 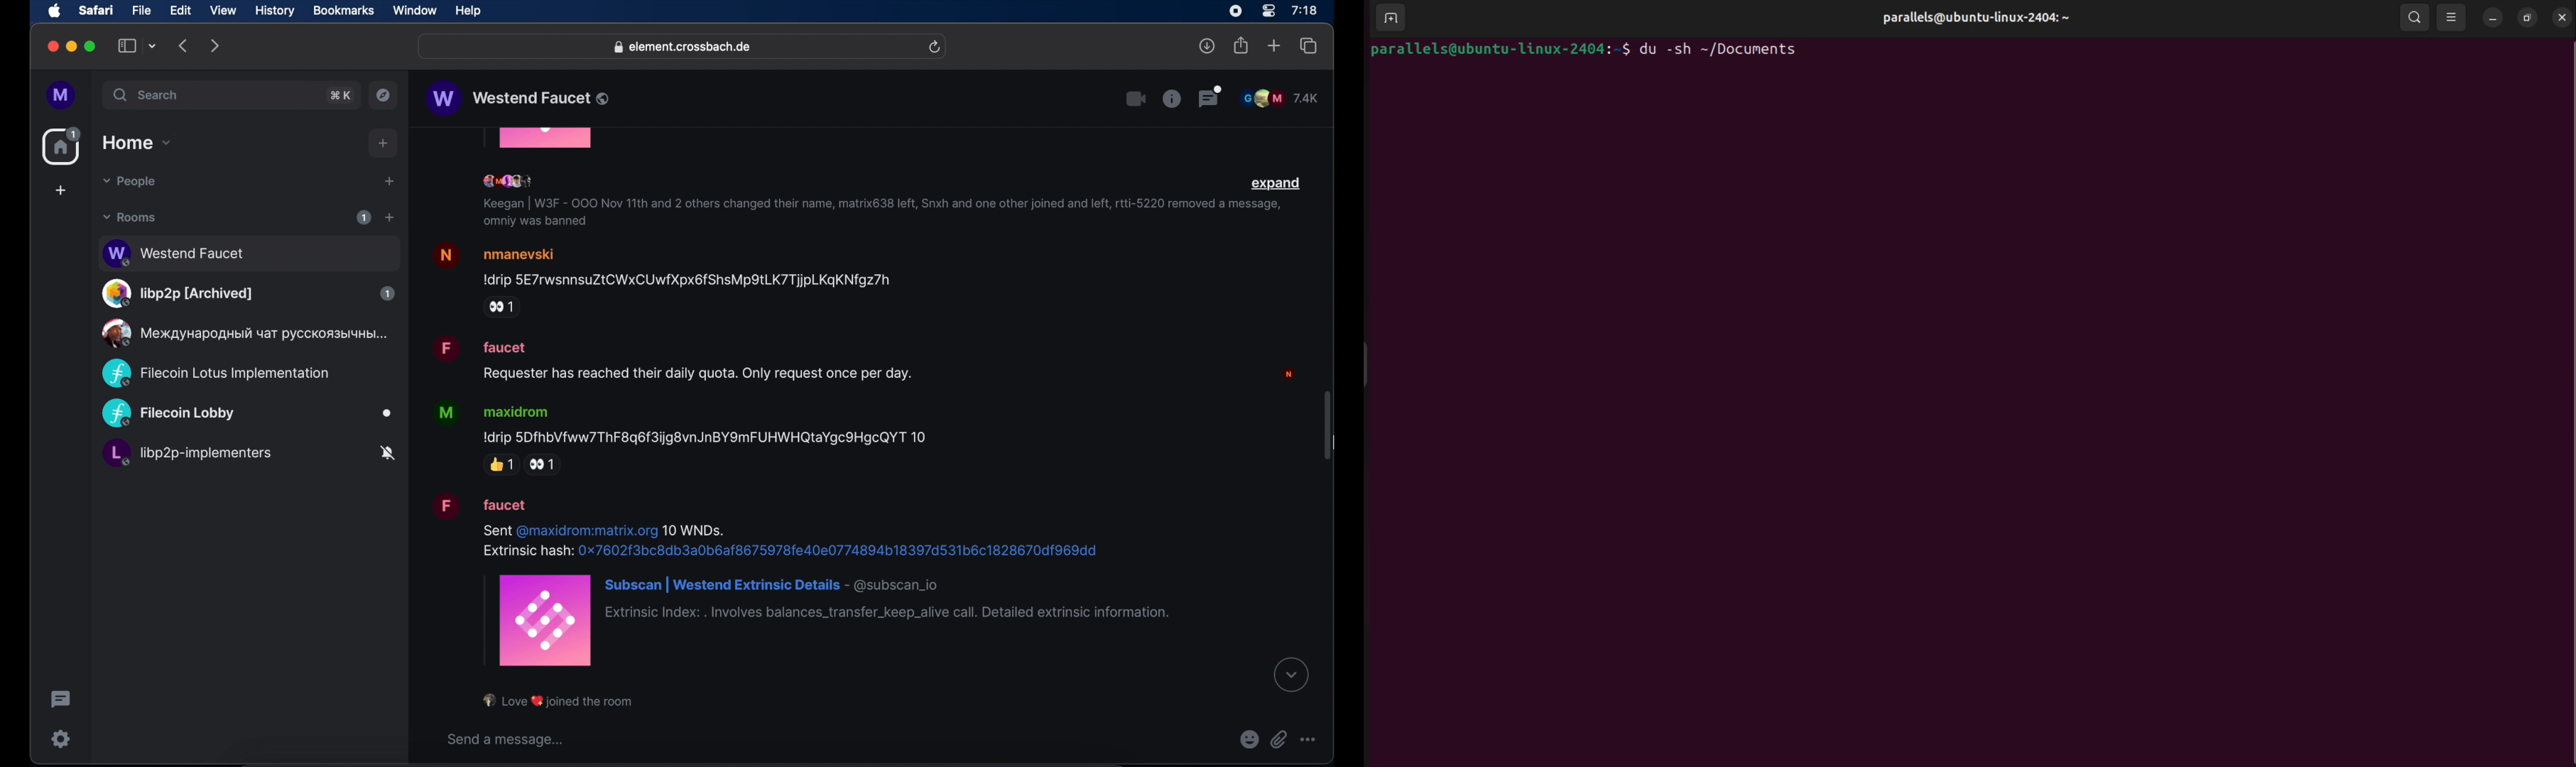 What do you see at coordinates (72, 46) in the screenshot?
I see `minimize` at bounding box center [72, 46].